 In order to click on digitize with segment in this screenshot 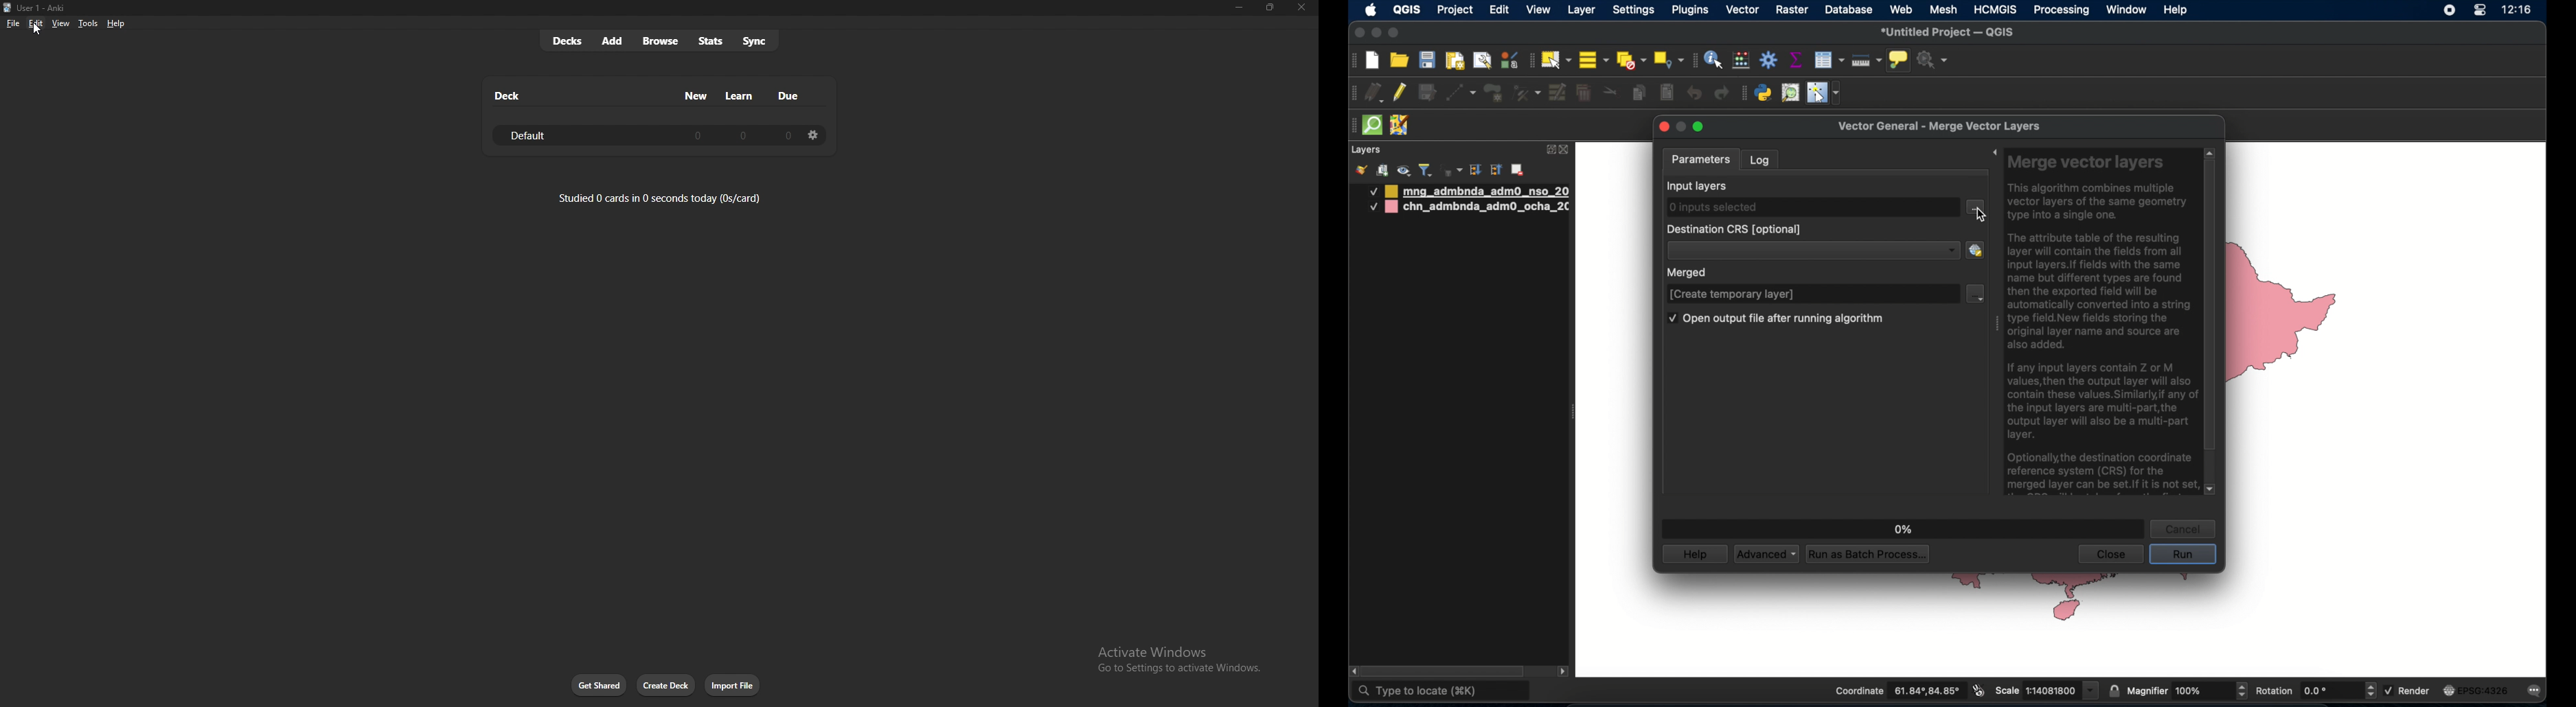, I will do `click(1460, 92)`.